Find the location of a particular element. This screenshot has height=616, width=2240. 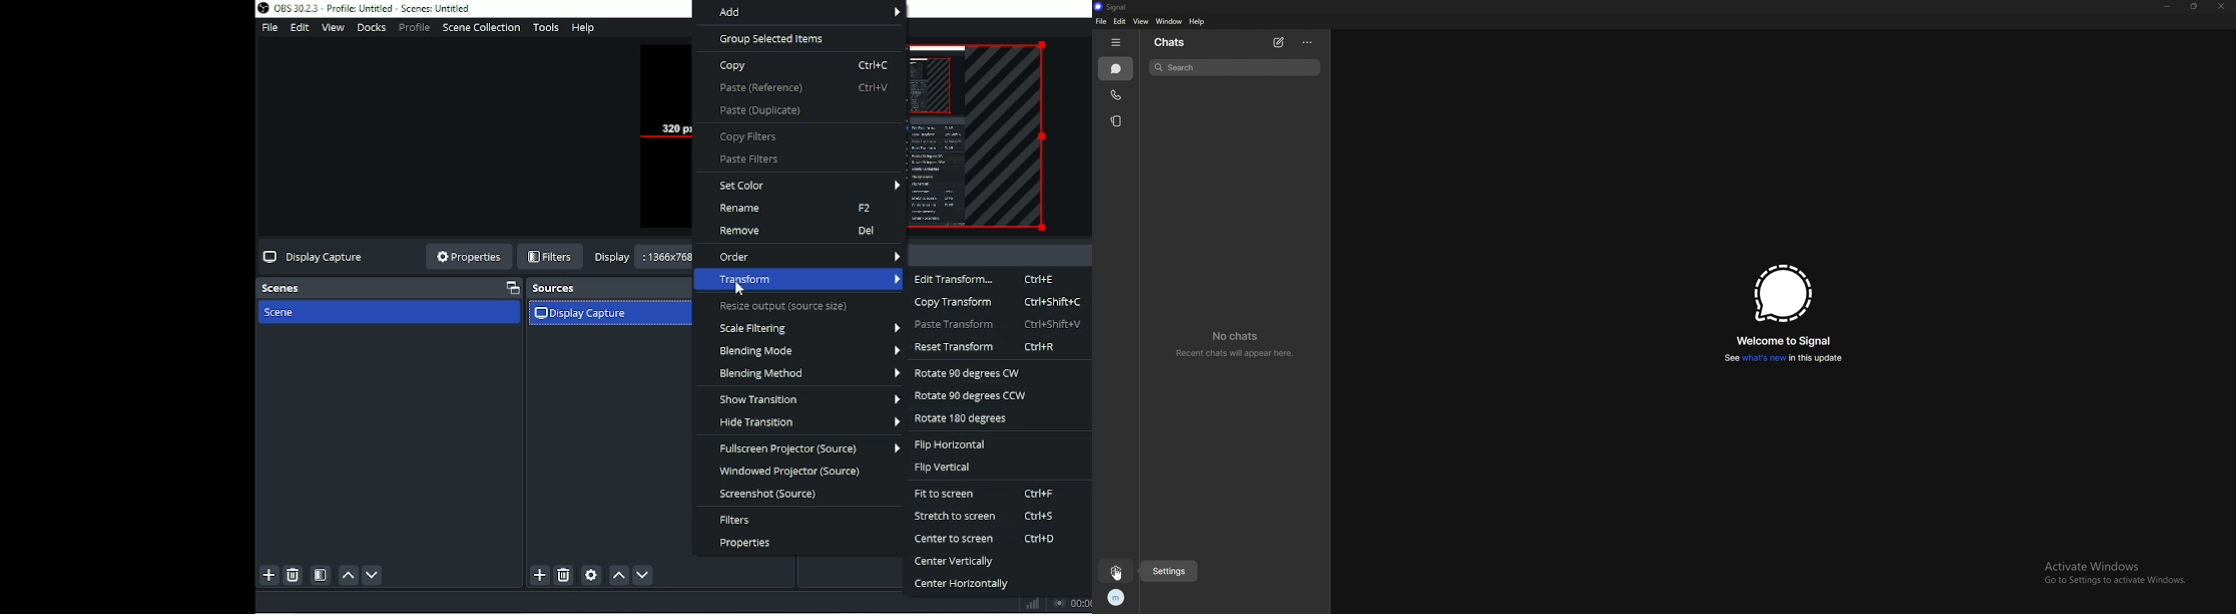

Docks is located at coordinates (370, 28).